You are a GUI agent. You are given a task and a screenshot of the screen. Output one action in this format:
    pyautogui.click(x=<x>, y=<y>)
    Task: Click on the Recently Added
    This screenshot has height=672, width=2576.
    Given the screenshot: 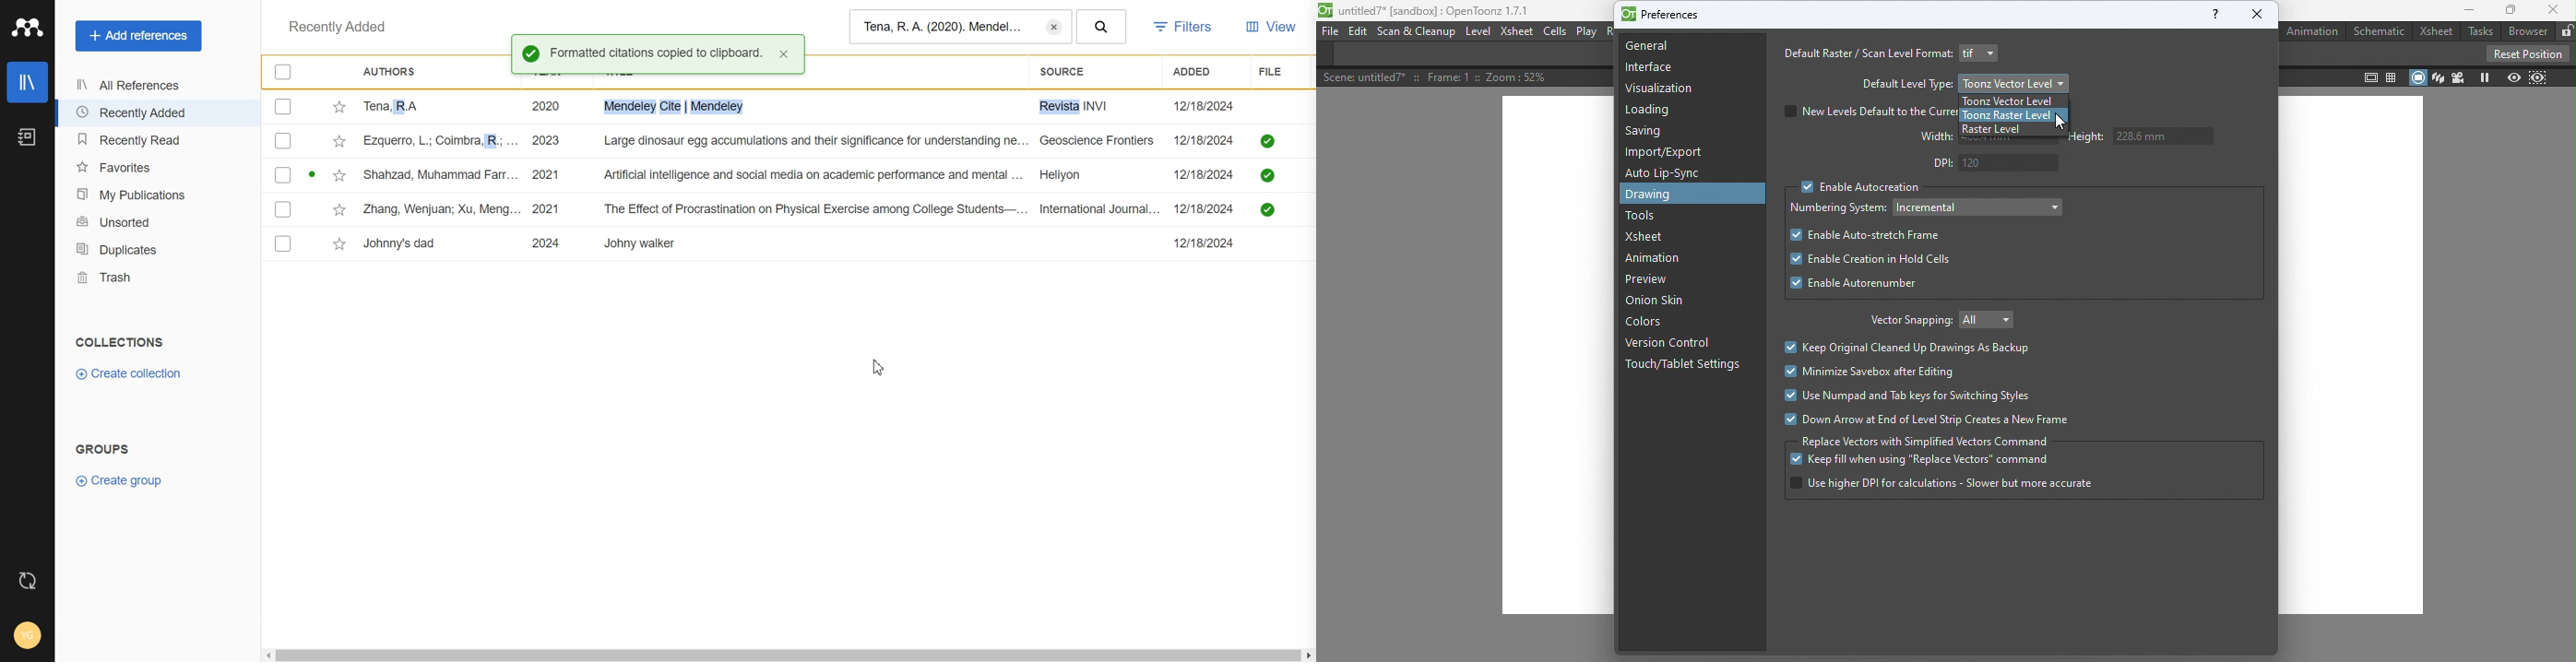 What is the action you would take?
    pyautogui.click(x=154, y=112)
    